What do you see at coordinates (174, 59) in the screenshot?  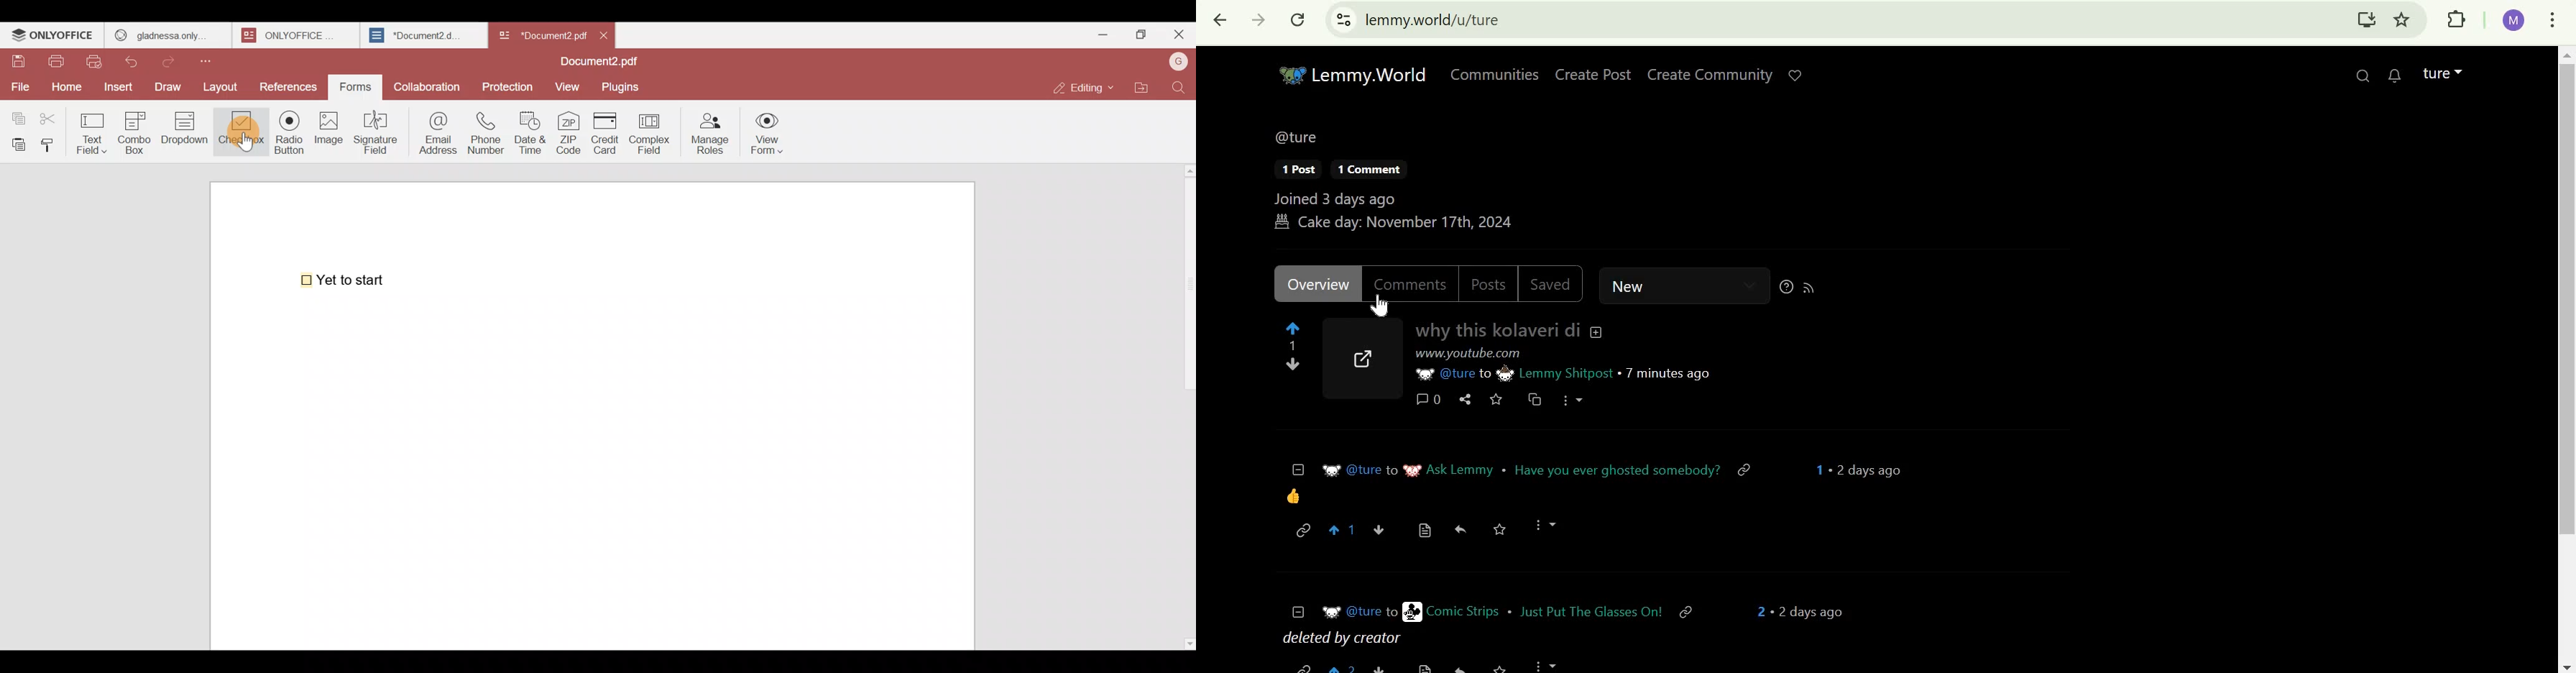 I see `Redo` at bounding box center [174, 59].